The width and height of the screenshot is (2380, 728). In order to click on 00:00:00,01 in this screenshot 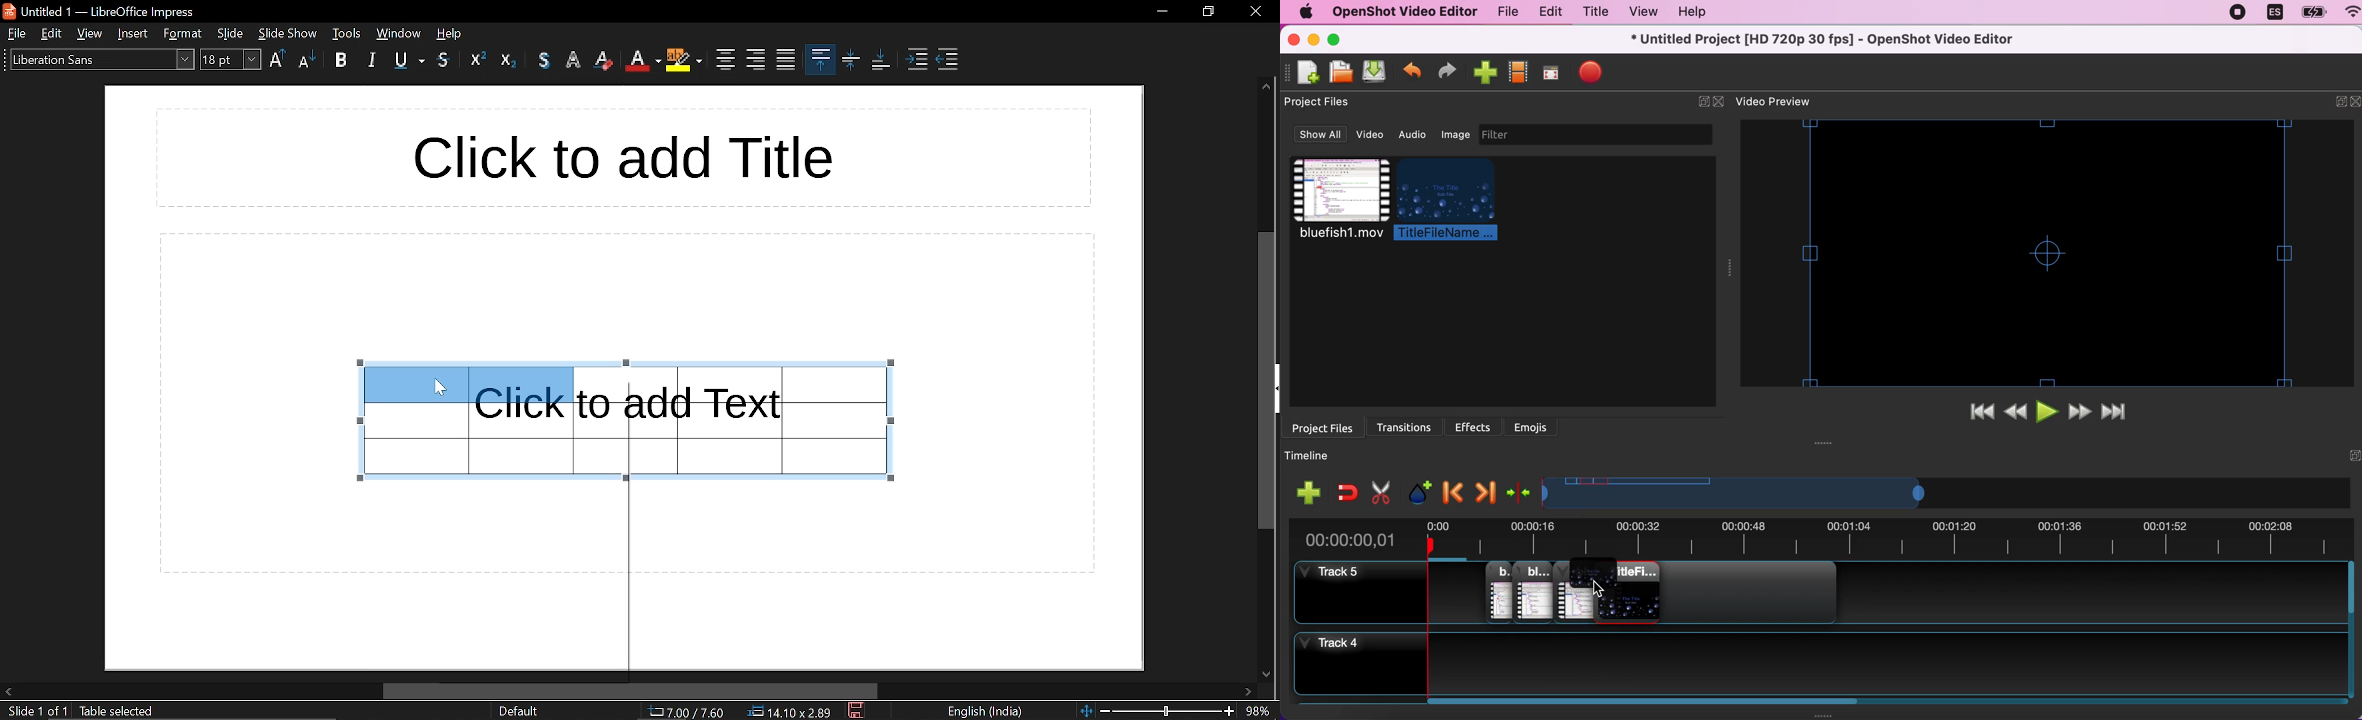, I will do `click(1351, 537)`.